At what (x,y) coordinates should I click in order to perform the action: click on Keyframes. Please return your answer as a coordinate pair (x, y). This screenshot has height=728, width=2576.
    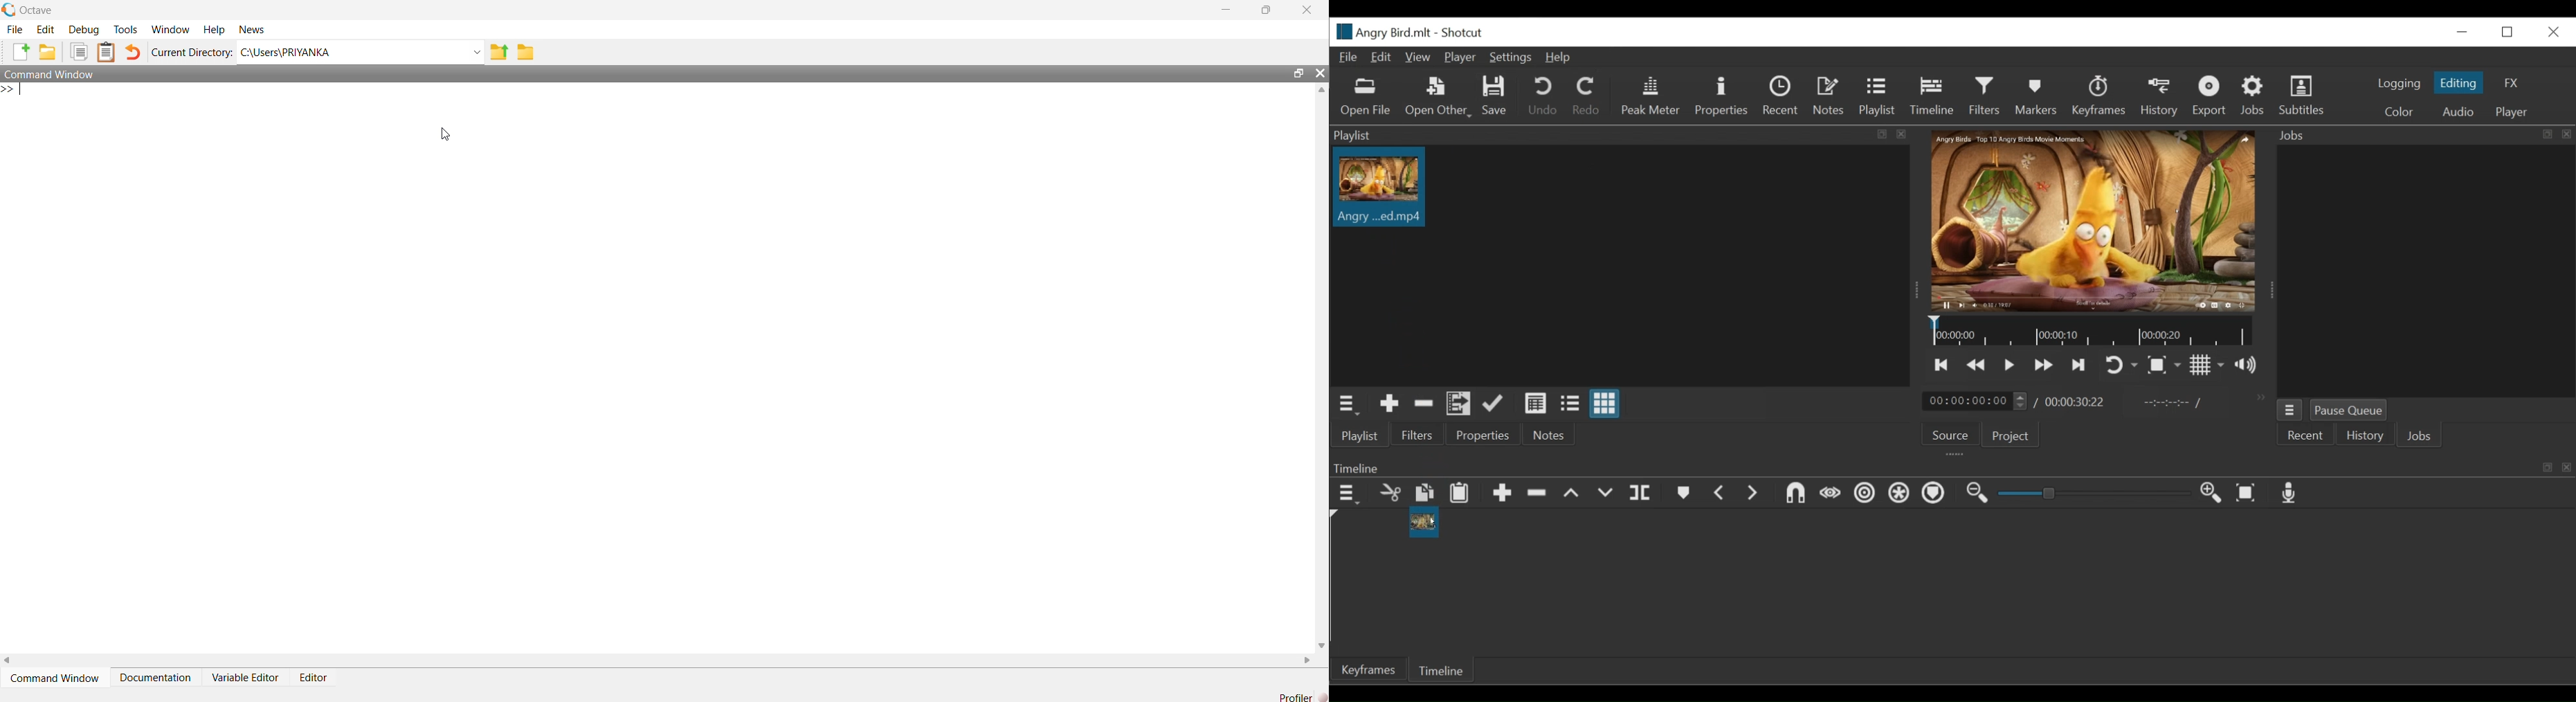
    Looking at the image, I should click on (2100, 96).